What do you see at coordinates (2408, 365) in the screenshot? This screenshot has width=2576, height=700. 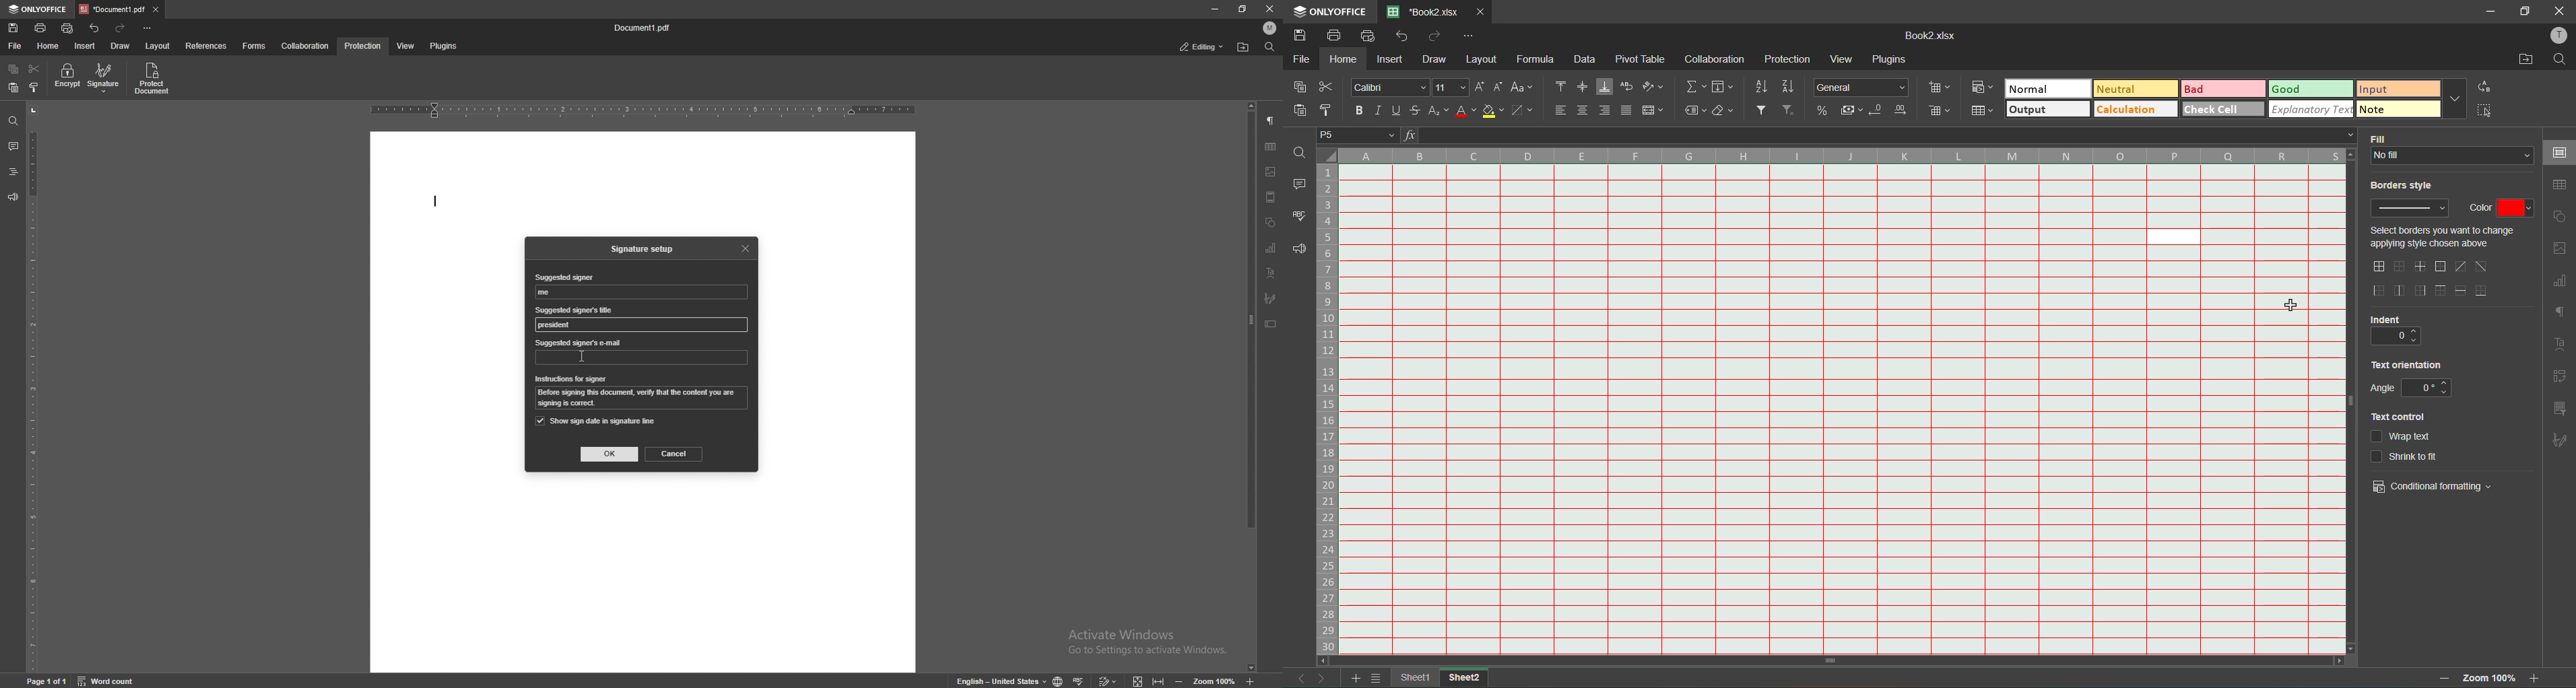 I see `text orientation` at bounding box center [2408, 365].